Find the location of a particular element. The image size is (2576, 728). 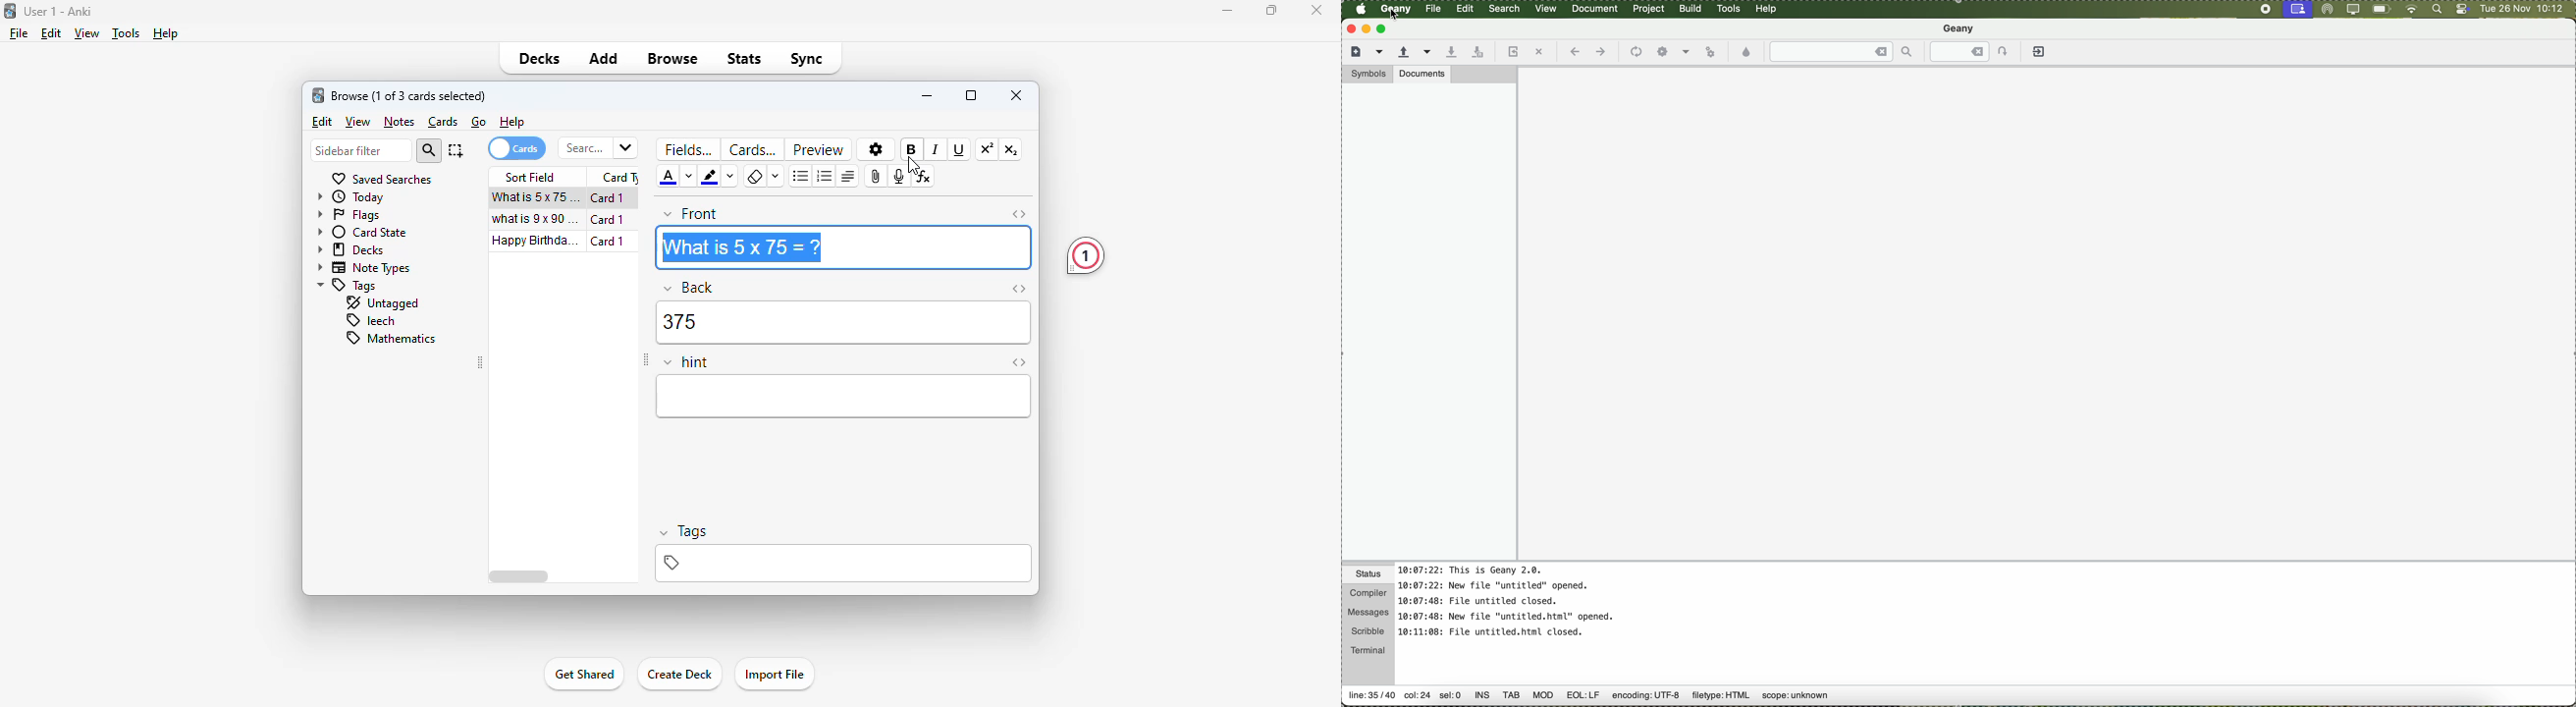

card 1 is located at coordinates (608, 198).